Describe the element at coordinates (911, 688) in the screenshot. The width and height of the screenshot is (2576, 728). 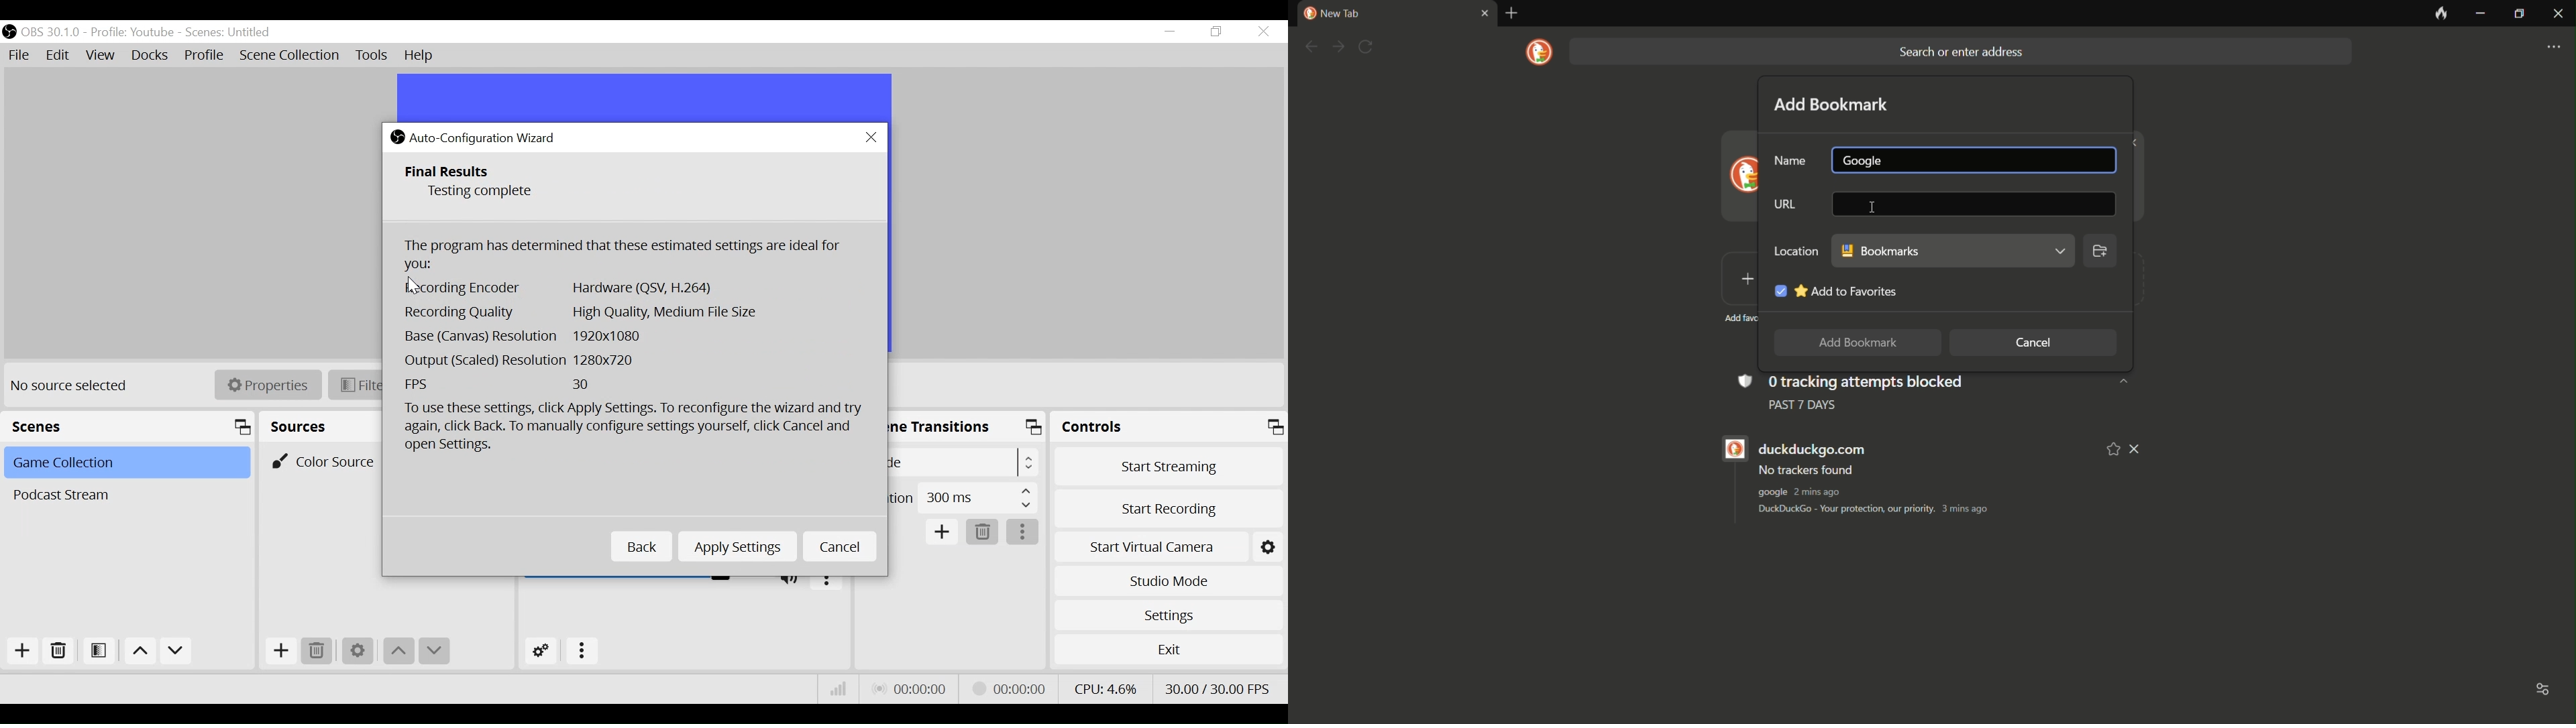
I see `Live Status` at that location.